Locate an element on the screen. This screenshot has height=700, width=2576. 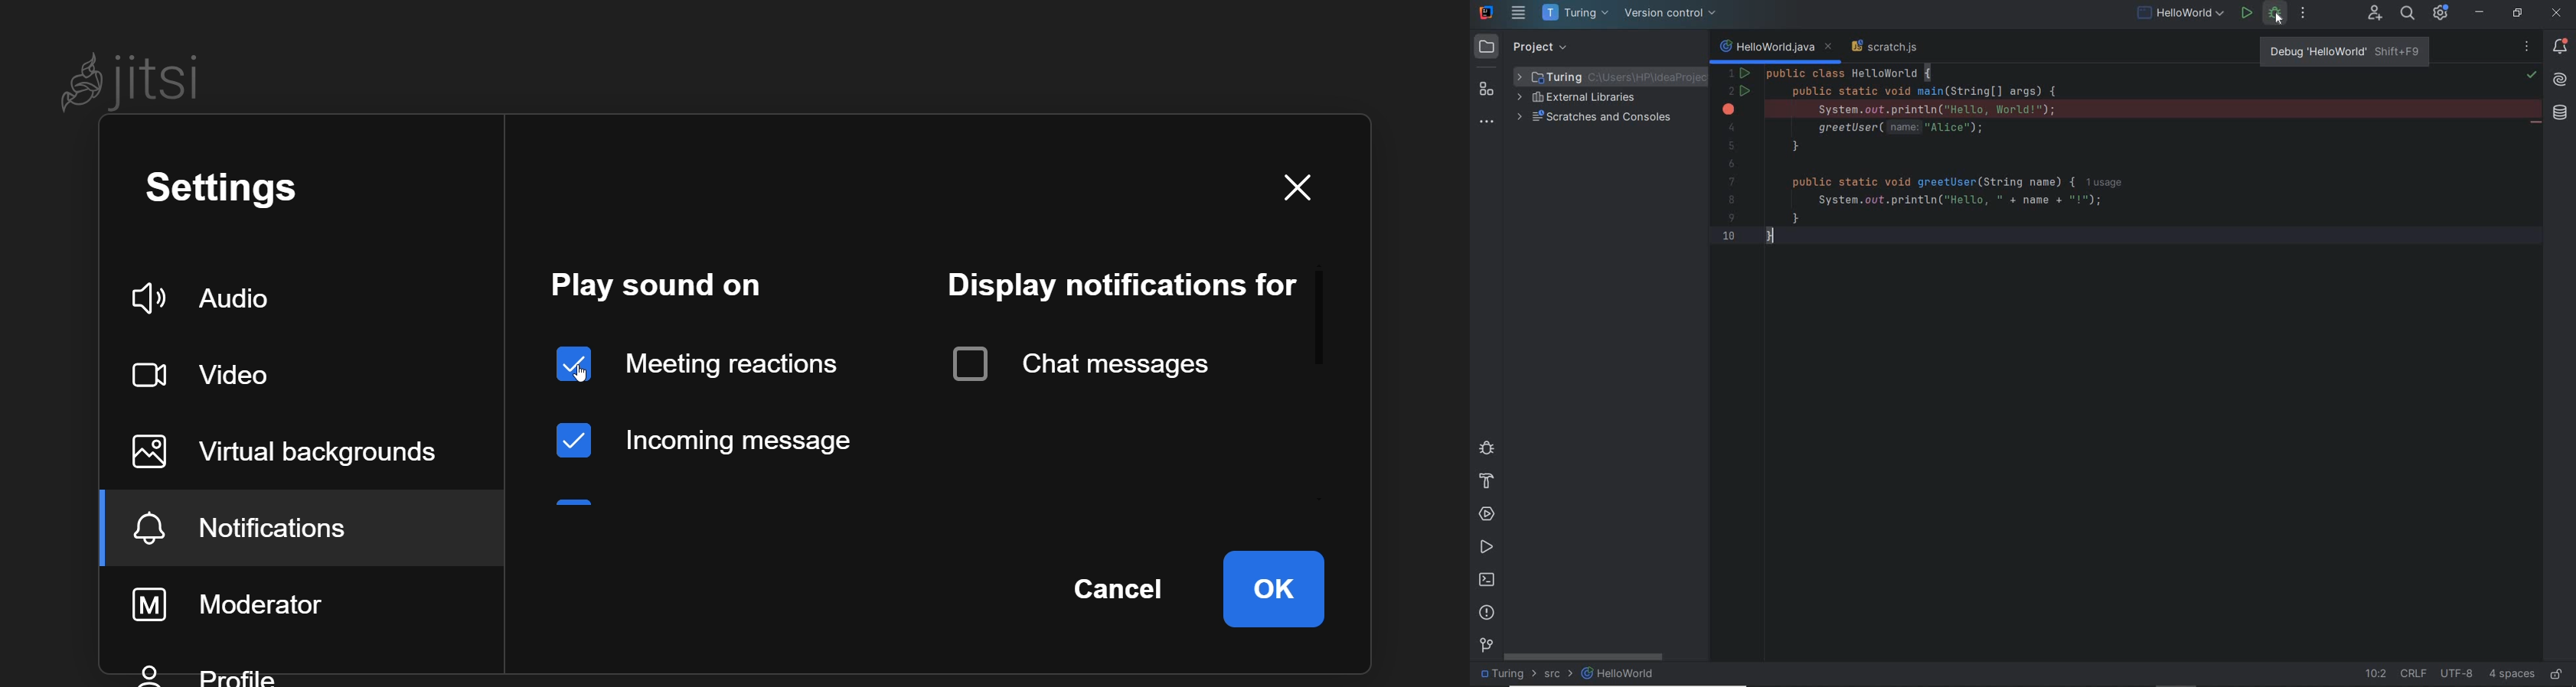
moderator is located at coordinates (233, 601).